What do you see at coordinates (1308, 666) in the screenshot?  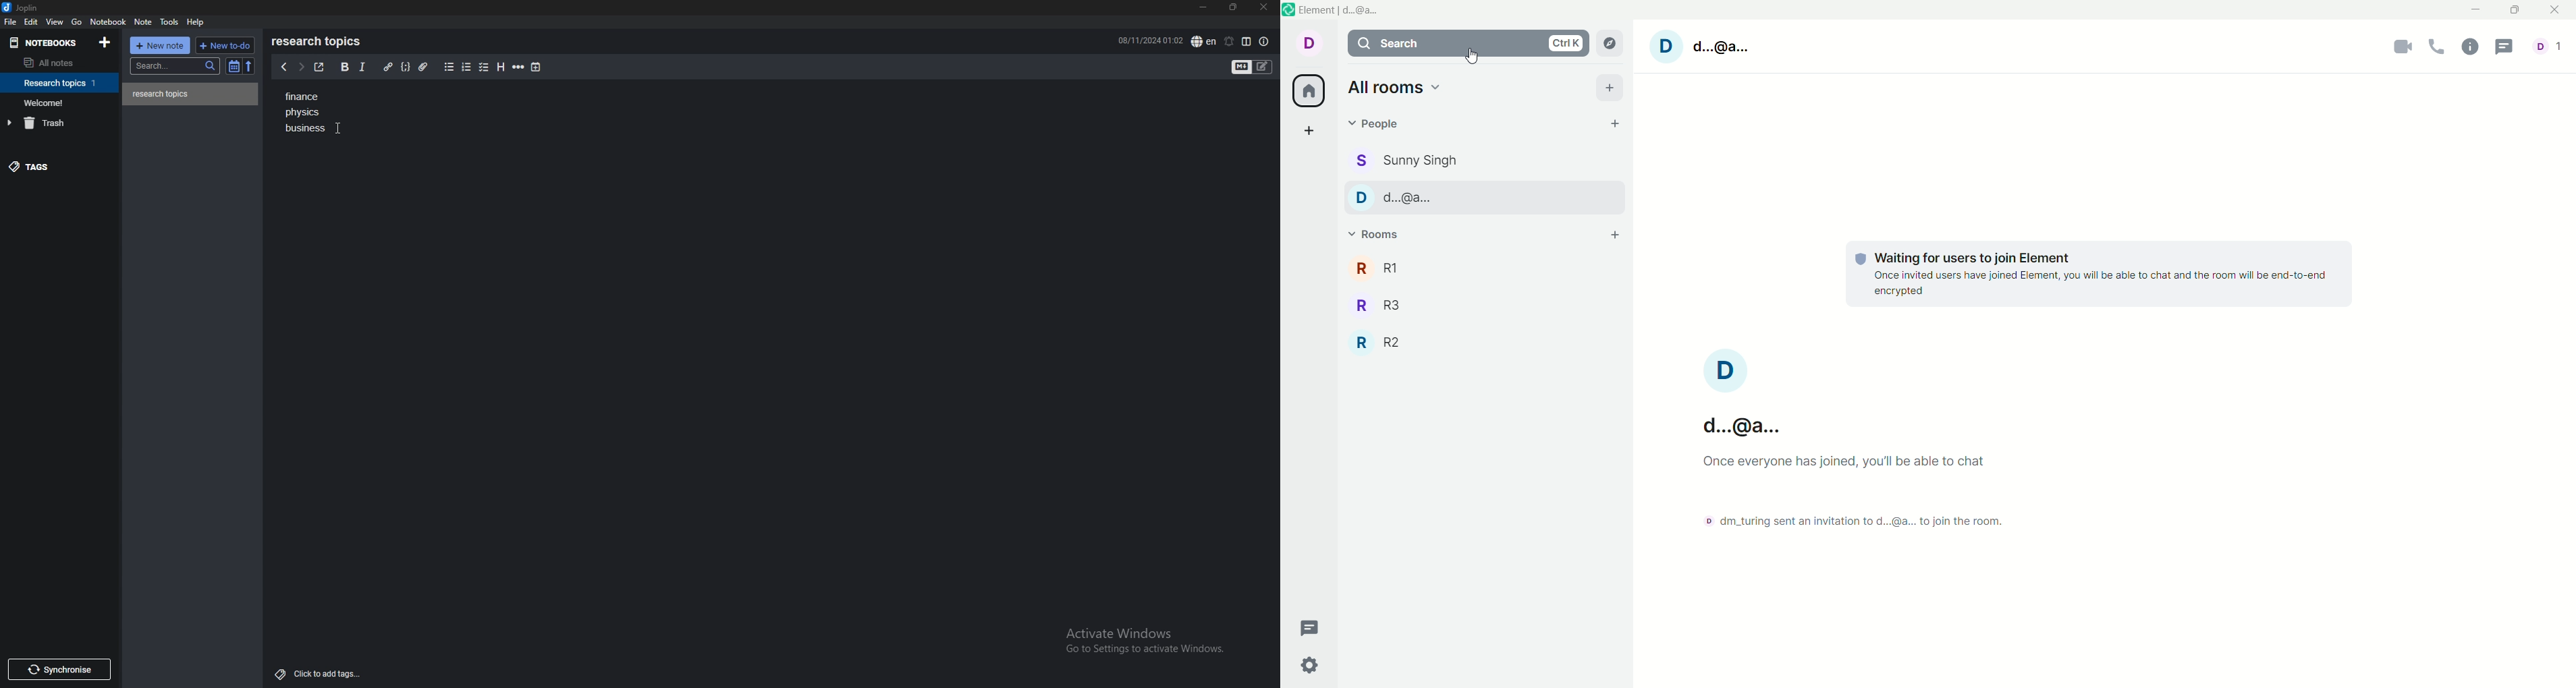 I see `settings` at bounding box center [1308, 666].